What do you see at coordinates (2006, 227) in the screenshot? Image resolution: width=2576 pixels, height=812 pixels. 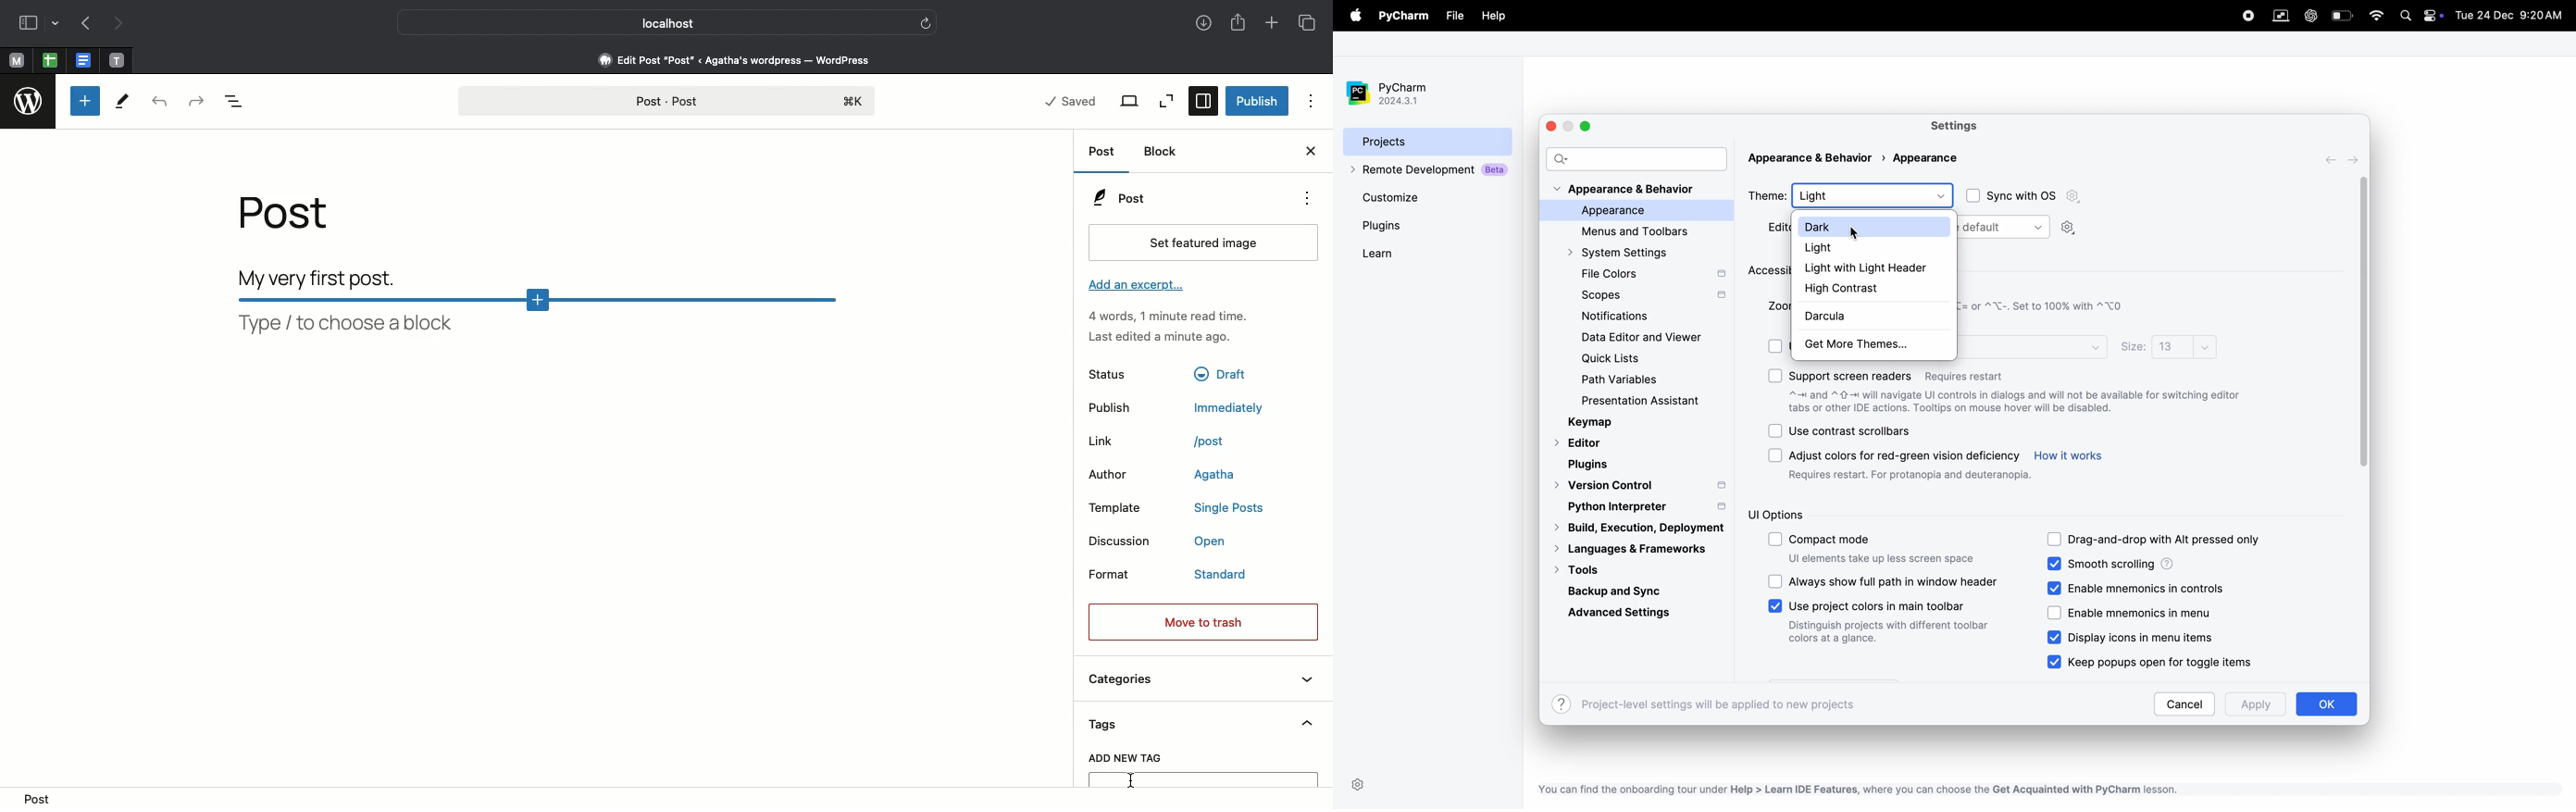 I see `light theme default` at bounding box center [2006, 227].